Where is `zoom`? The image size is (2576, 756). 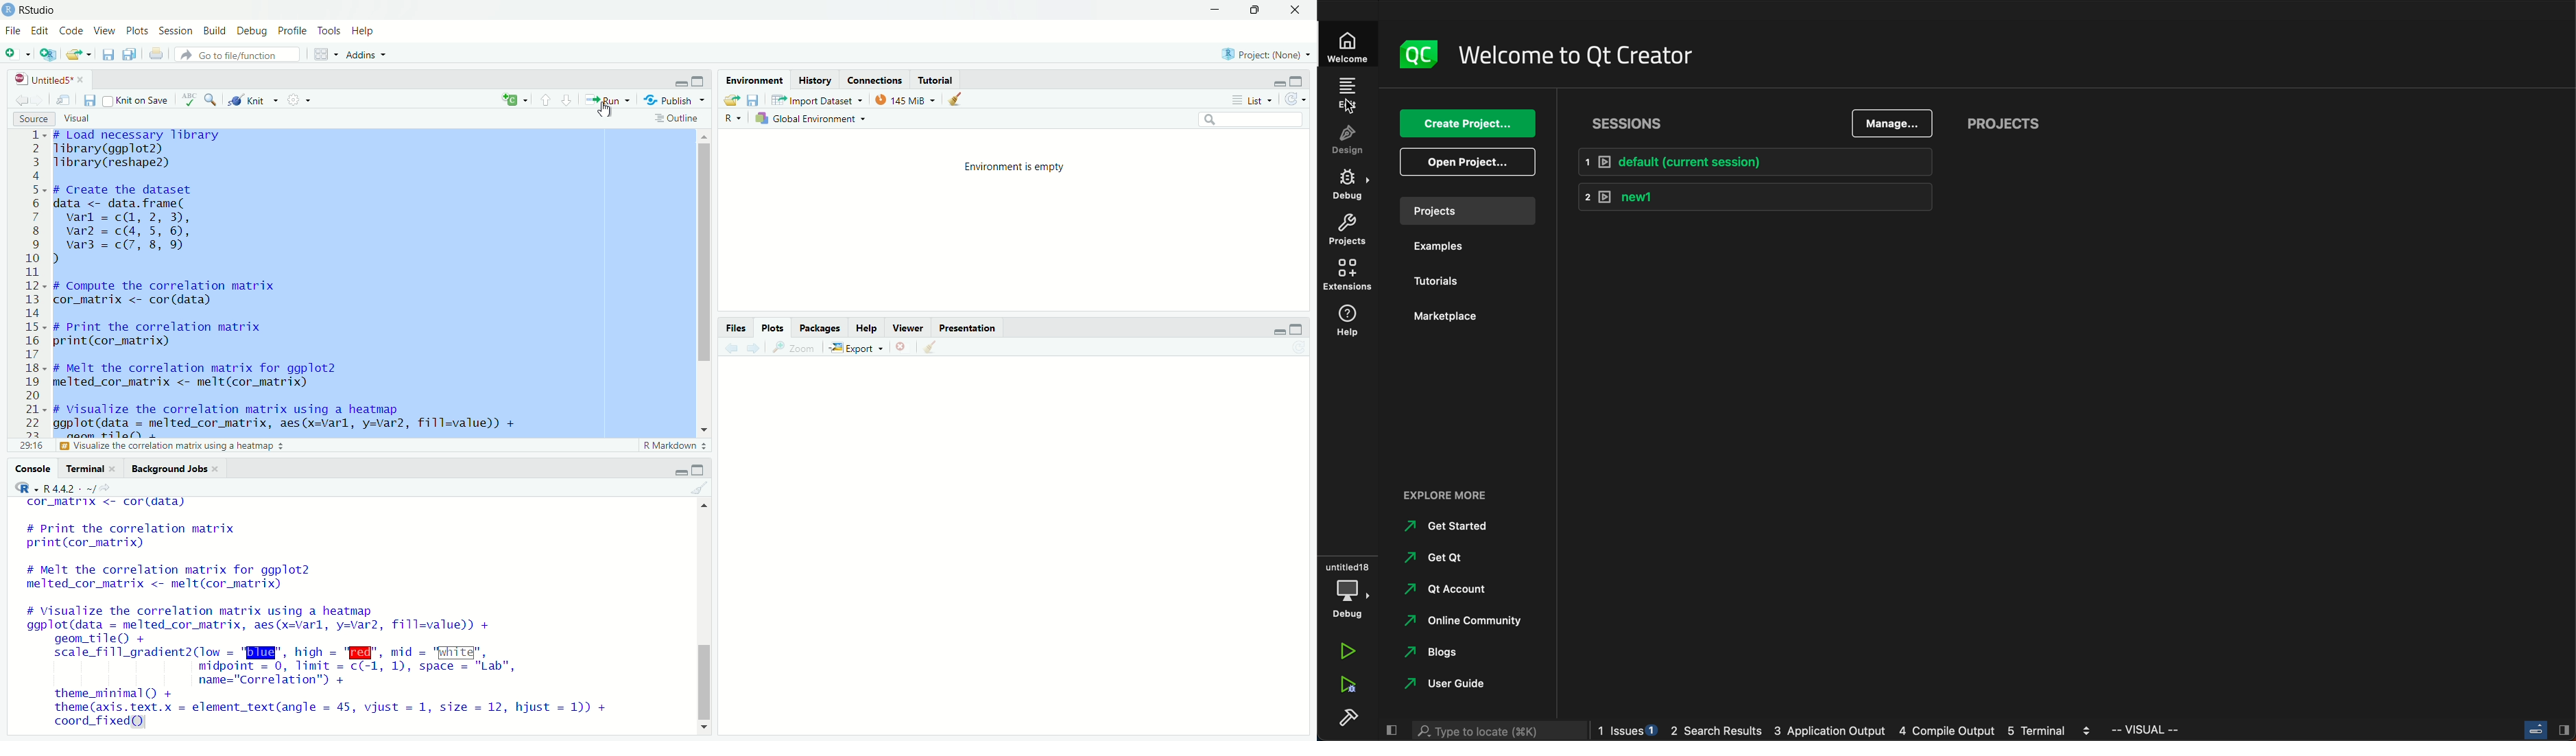
zoom is located at coordinates (797, 348).